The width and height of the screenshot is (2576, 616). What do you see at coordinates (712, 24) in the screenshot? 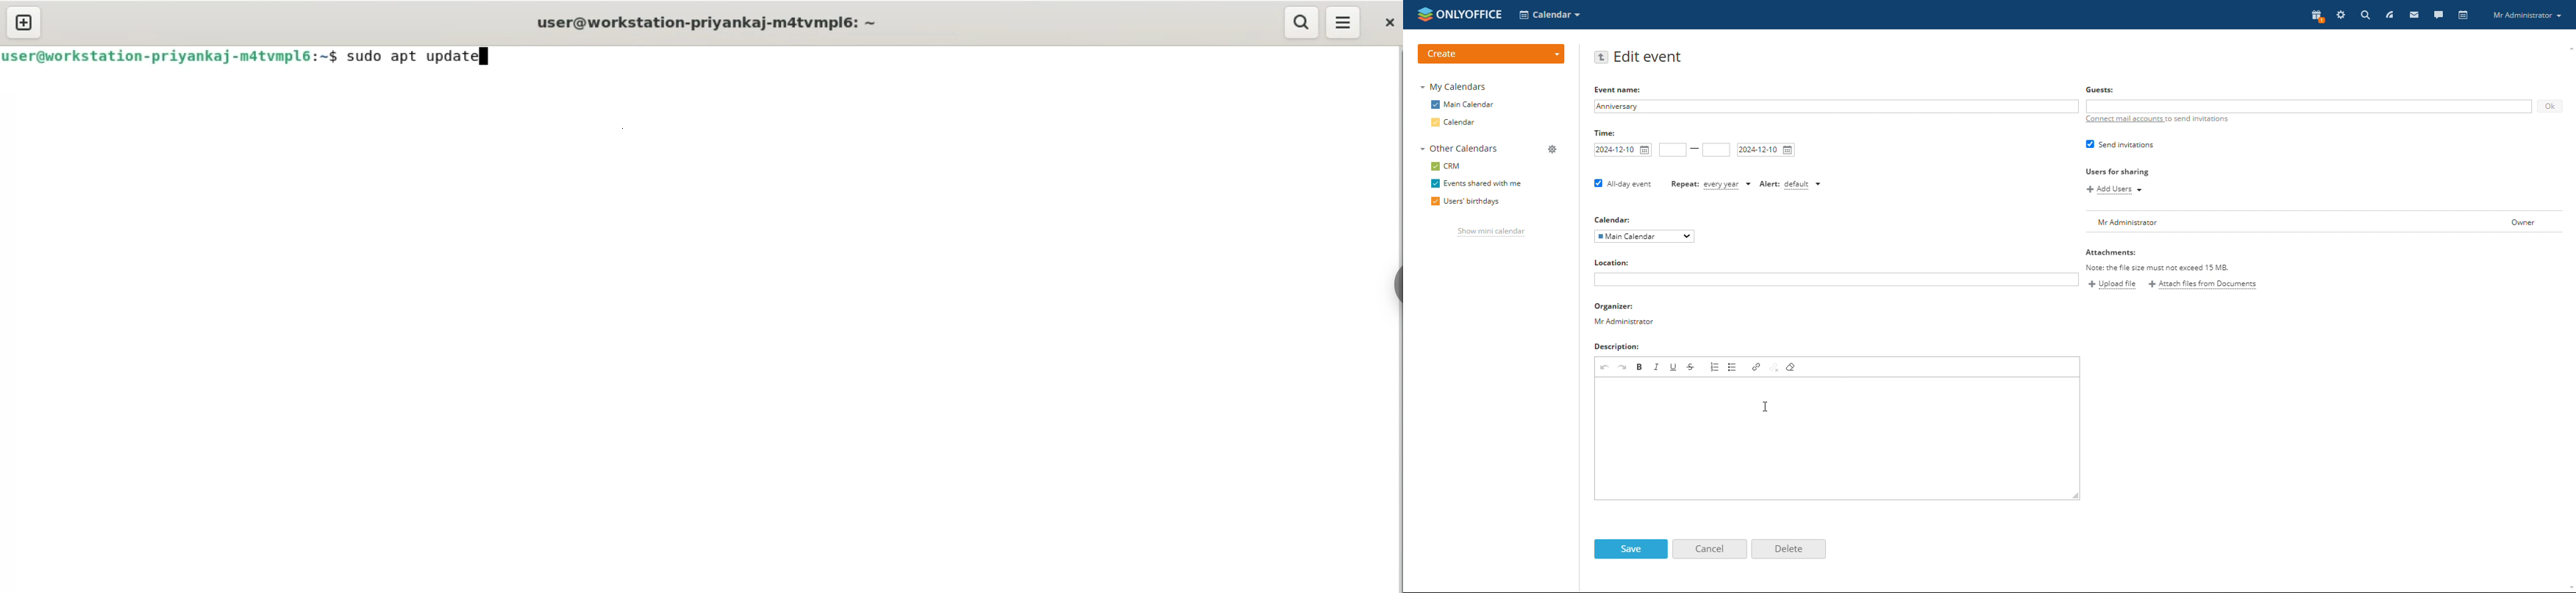
I see `user@workstation-priyankaj-m4tvmplé: ~` at bounding box center [712, 24].